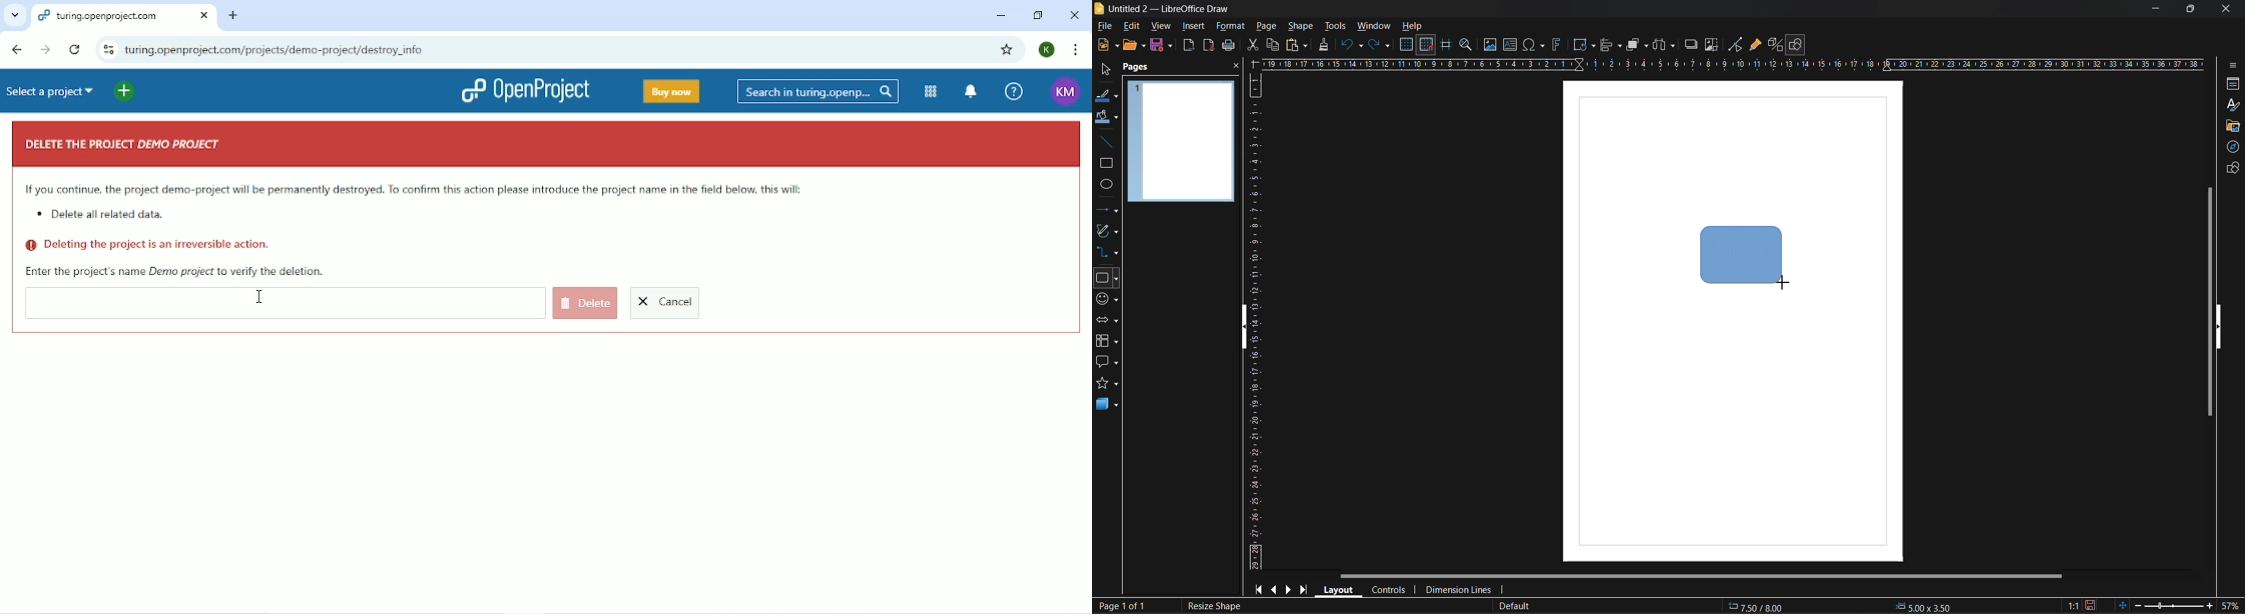 This screenshot has width=2268, height=616. Describe the element at coordinates (2230, 85) in the screenshot. I see `properties` at that location.